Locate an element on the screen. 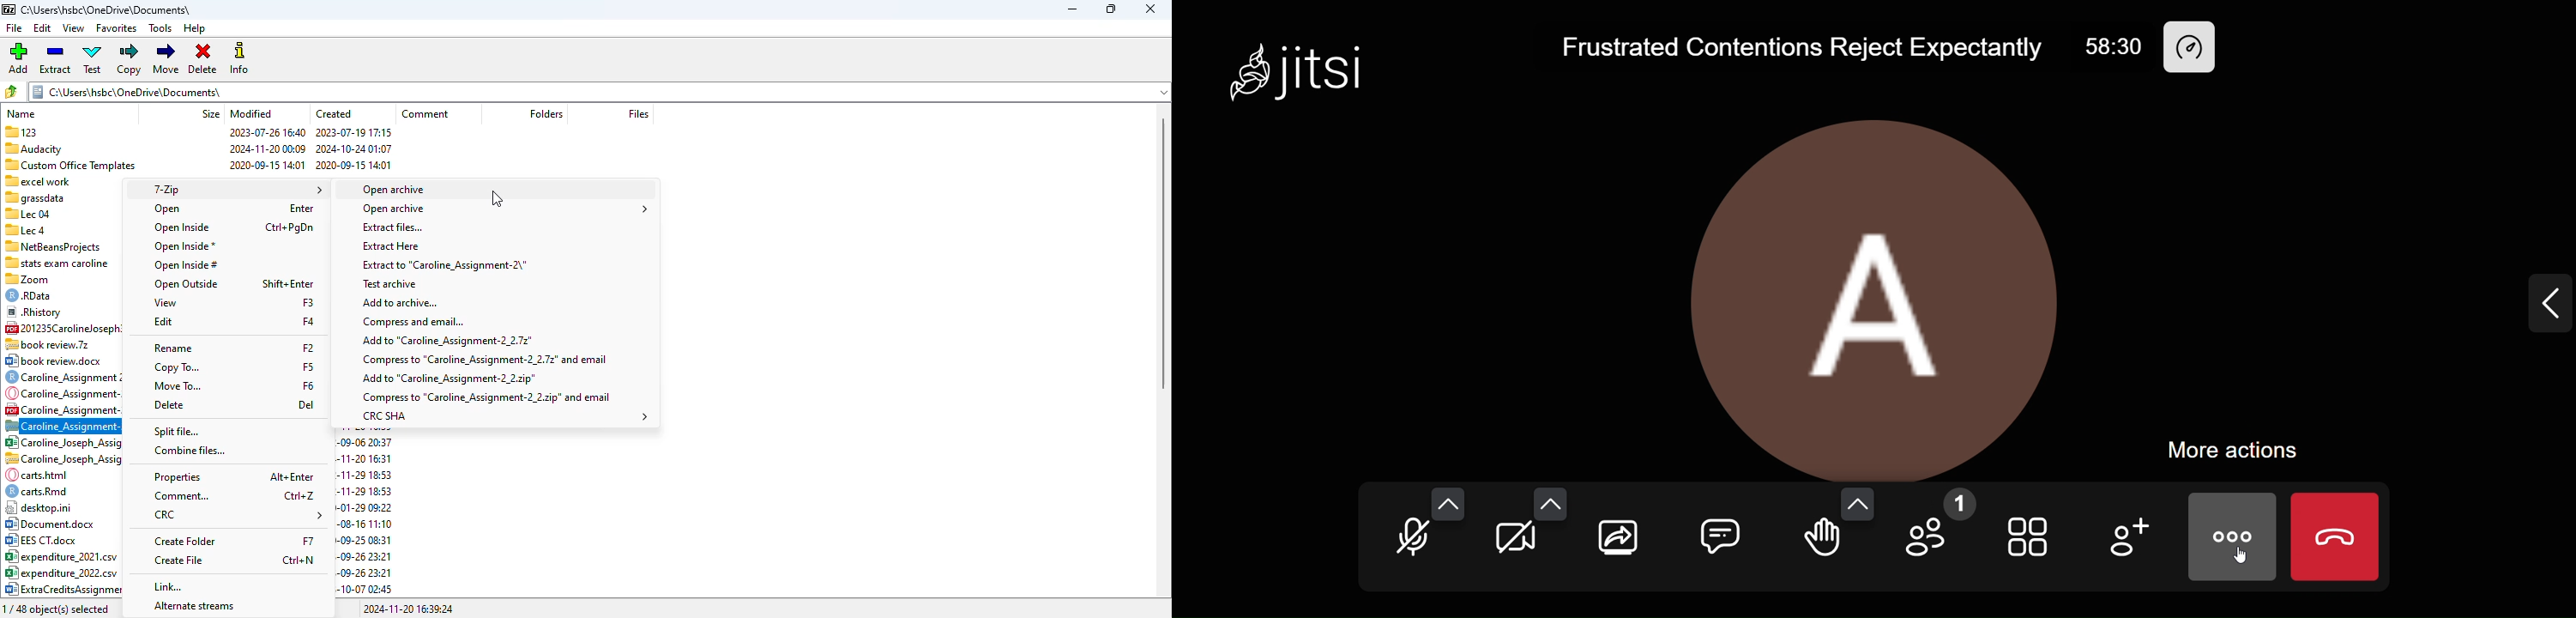 Image resolution: width=2576 pixels, height=644 pixels. modified is located at coordinates (250, 113).